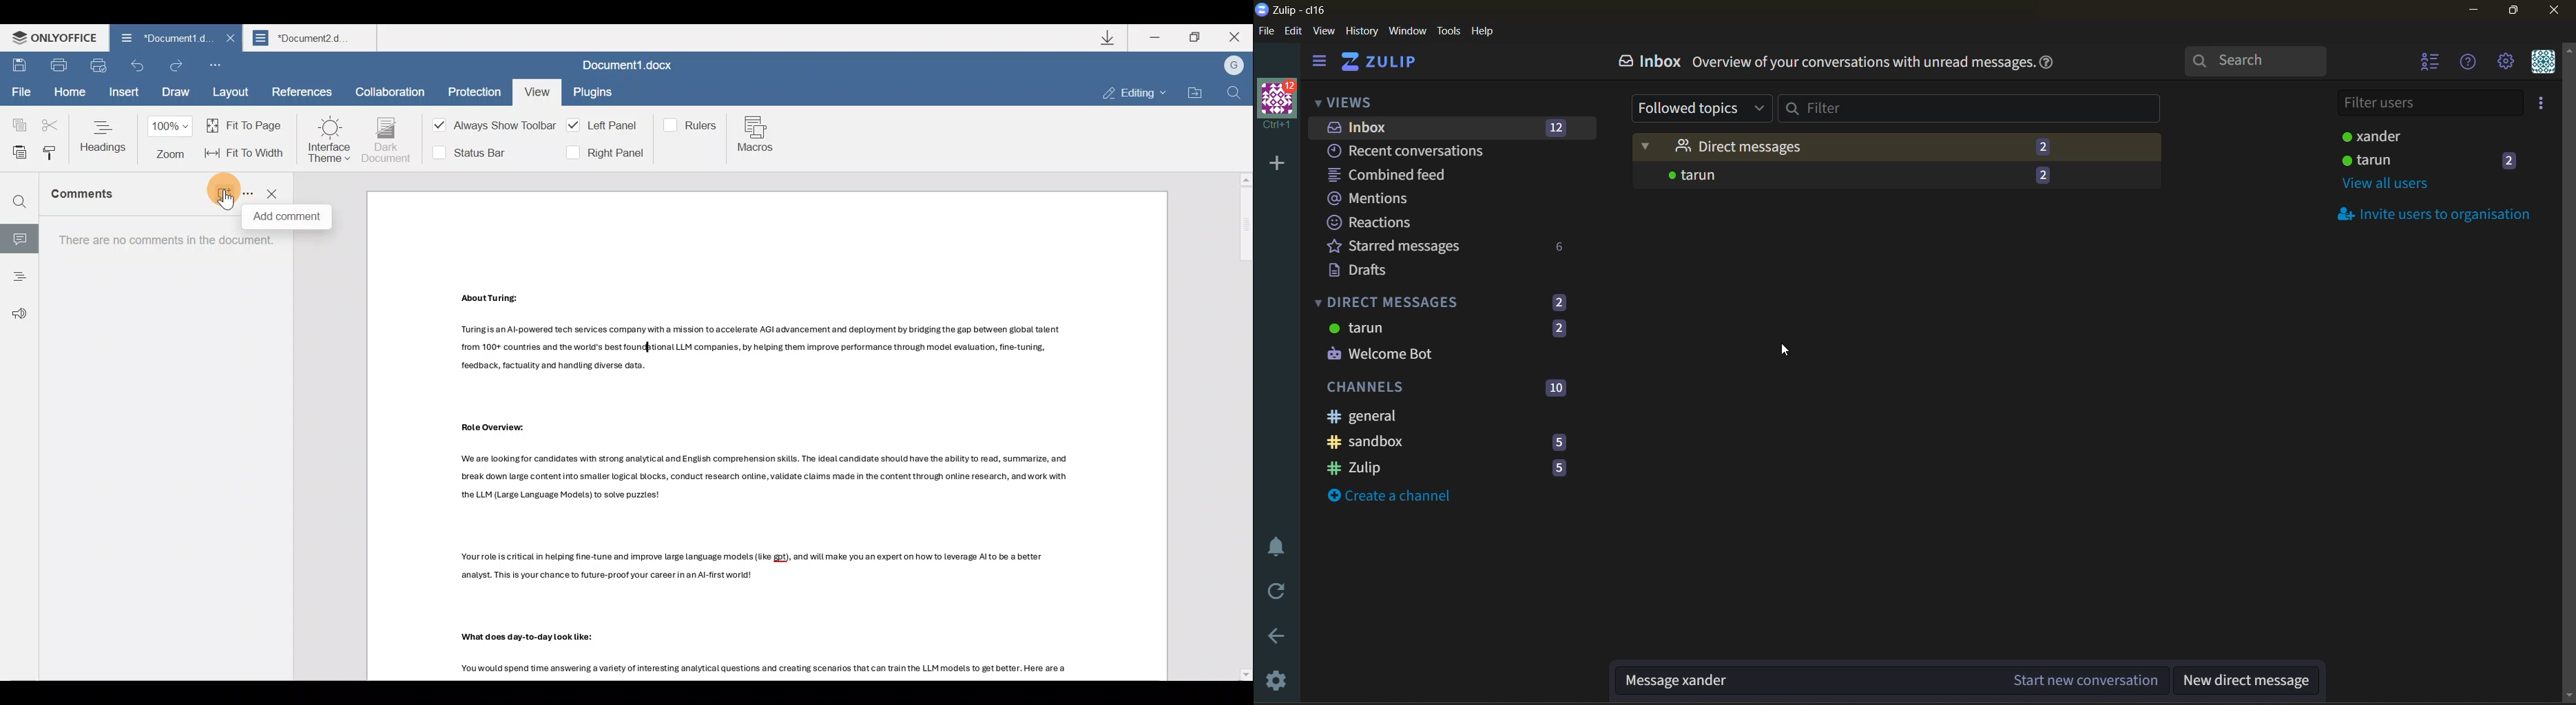 The width and height of the screenshot is (2576, 728). What do you see at coordinates (1277, 165) in the screenshot?
I see `add organisation` at bounding box center [1277, 165].